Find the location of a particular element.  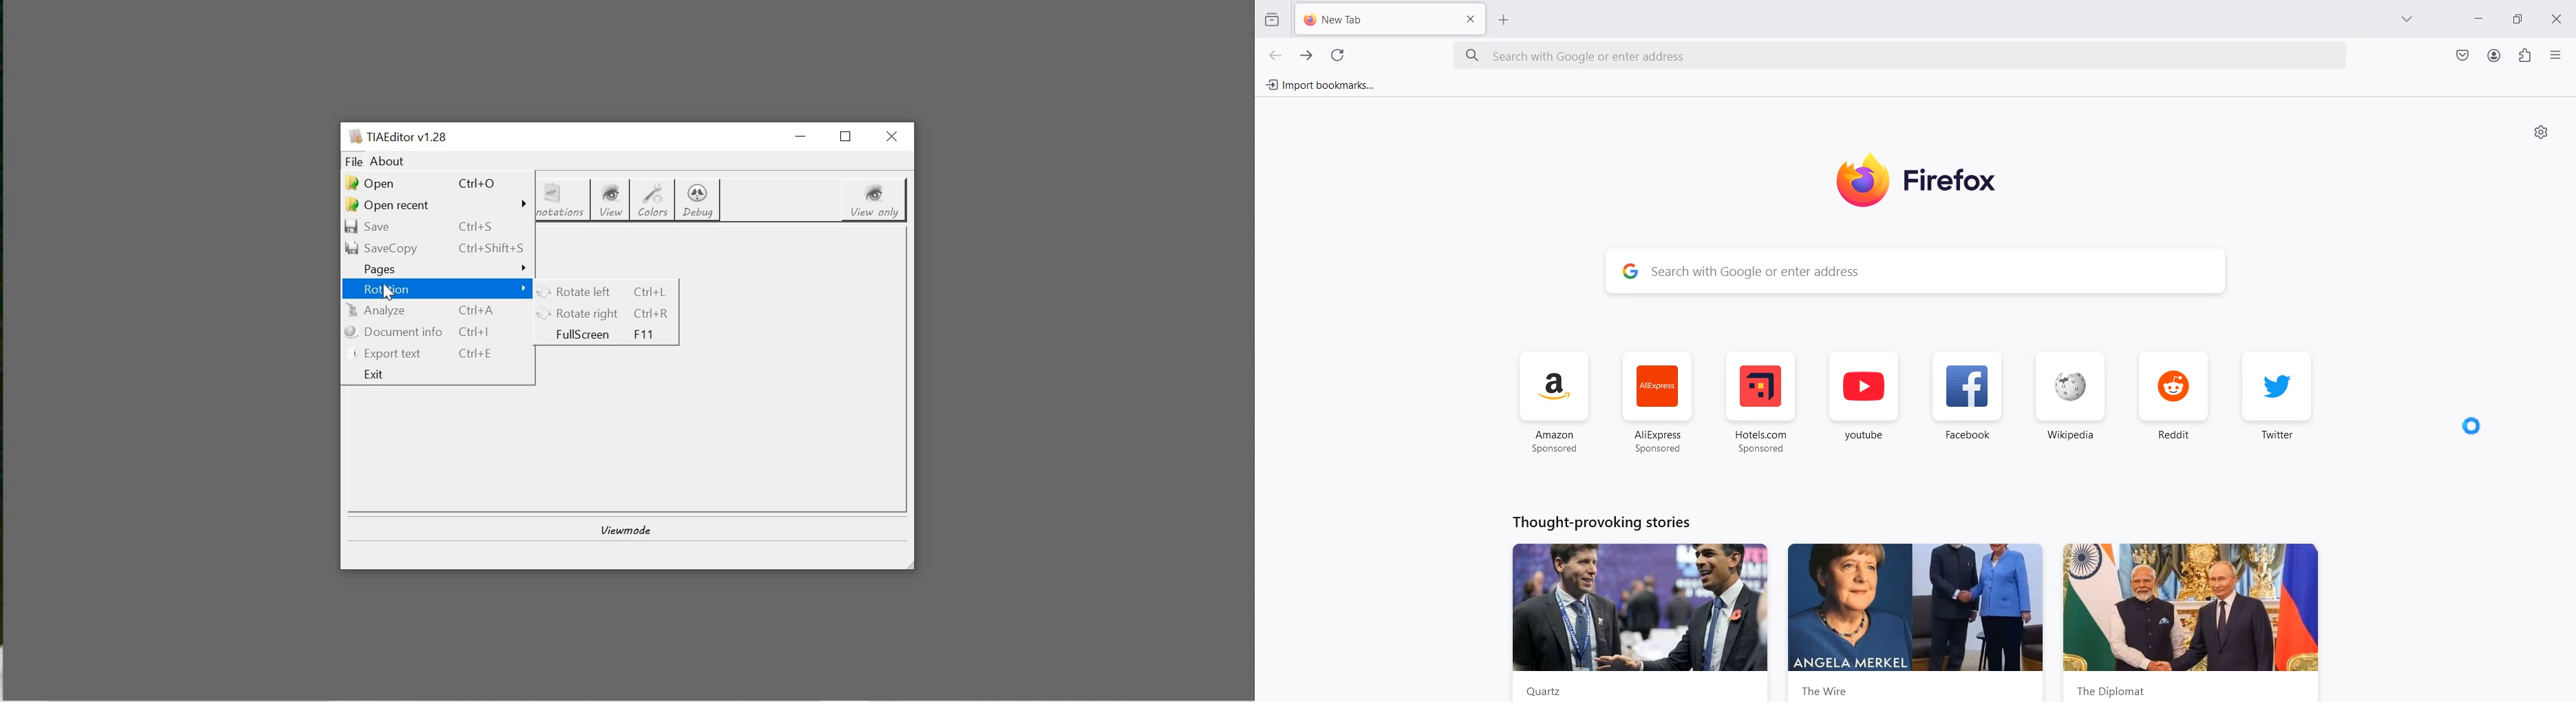

Go back one page is located at coordinates (1275, 55).